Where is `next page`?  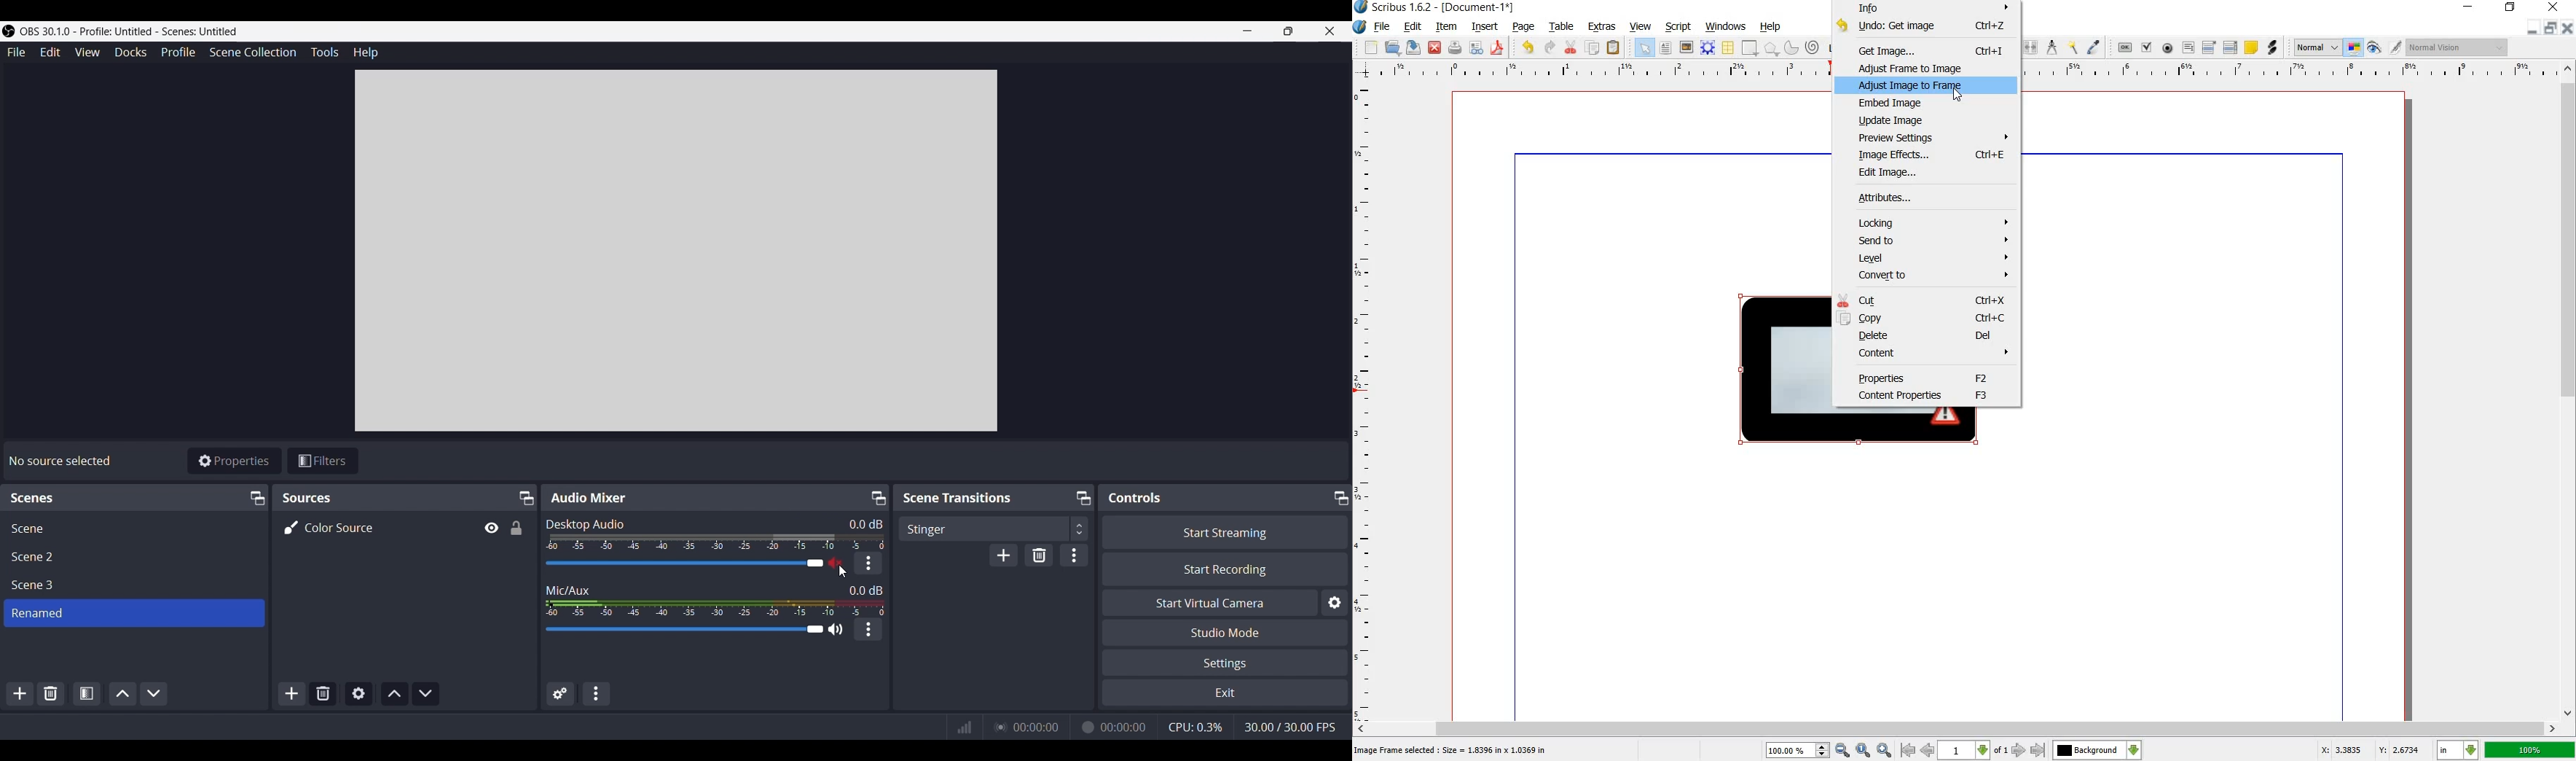
next page is located at coordinates (2017, 751).